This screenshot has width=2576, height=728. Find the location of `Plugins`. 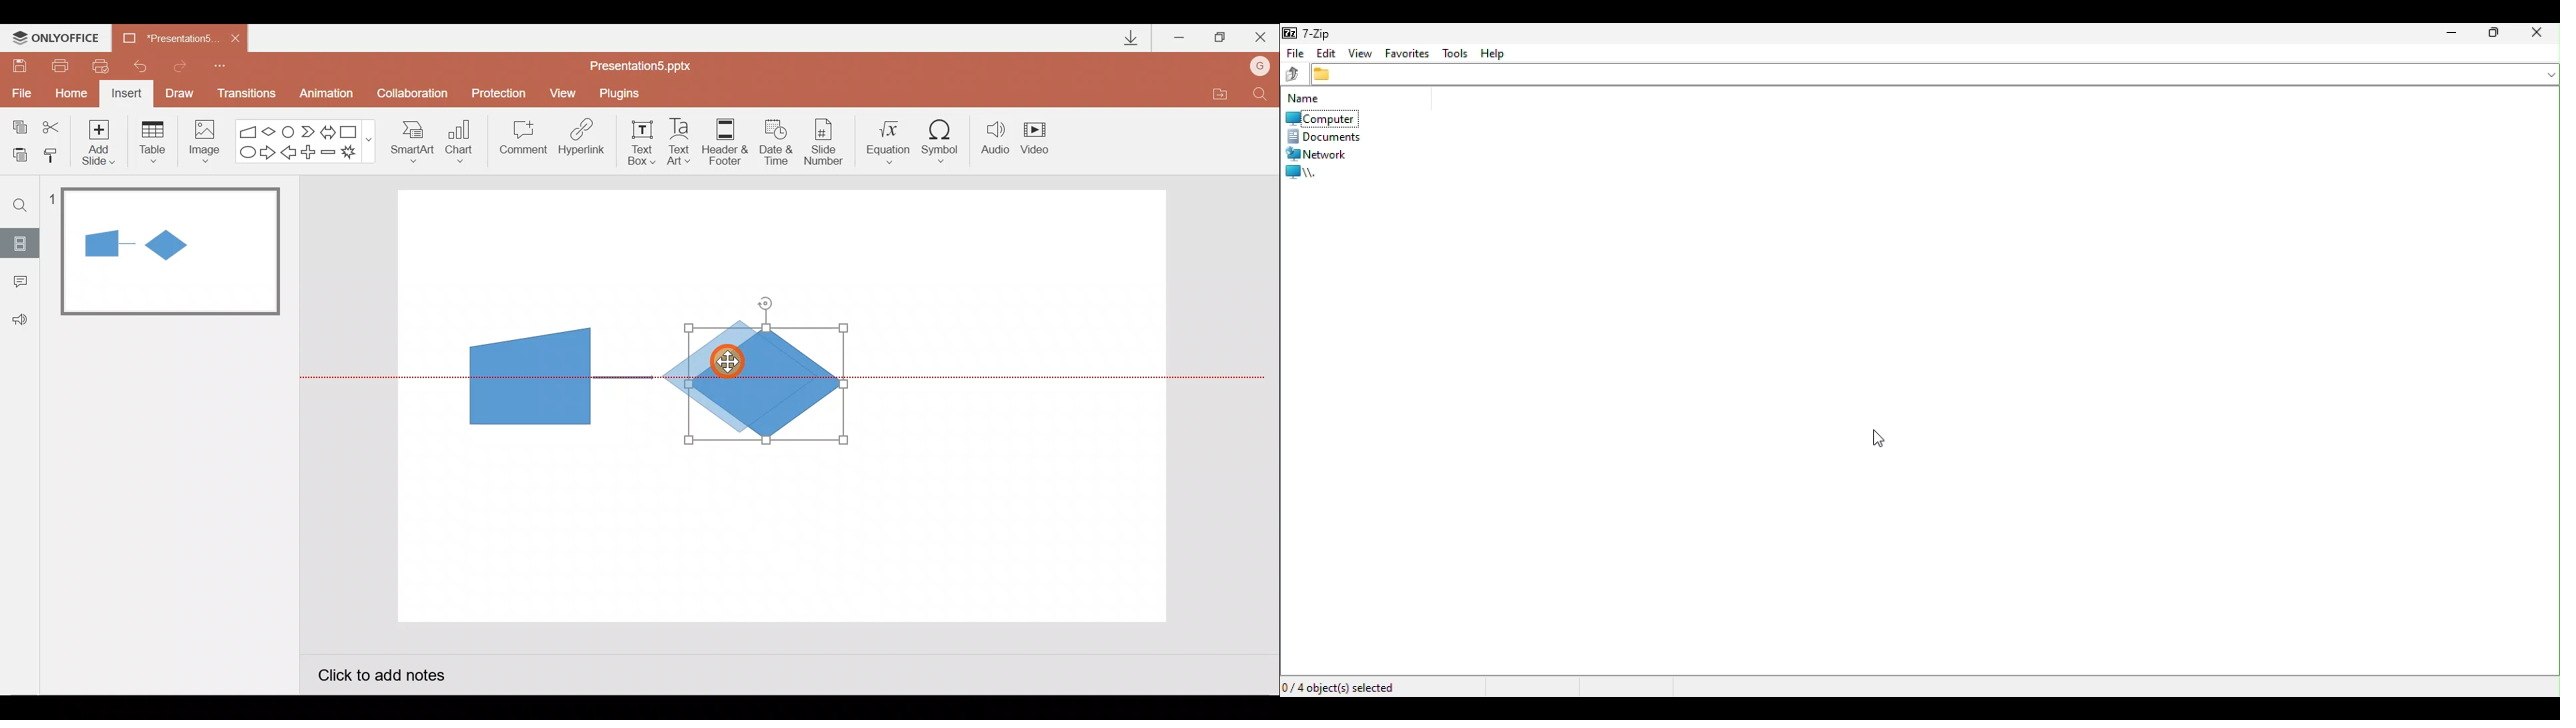

Plugins is located at coordinates (623, 93).